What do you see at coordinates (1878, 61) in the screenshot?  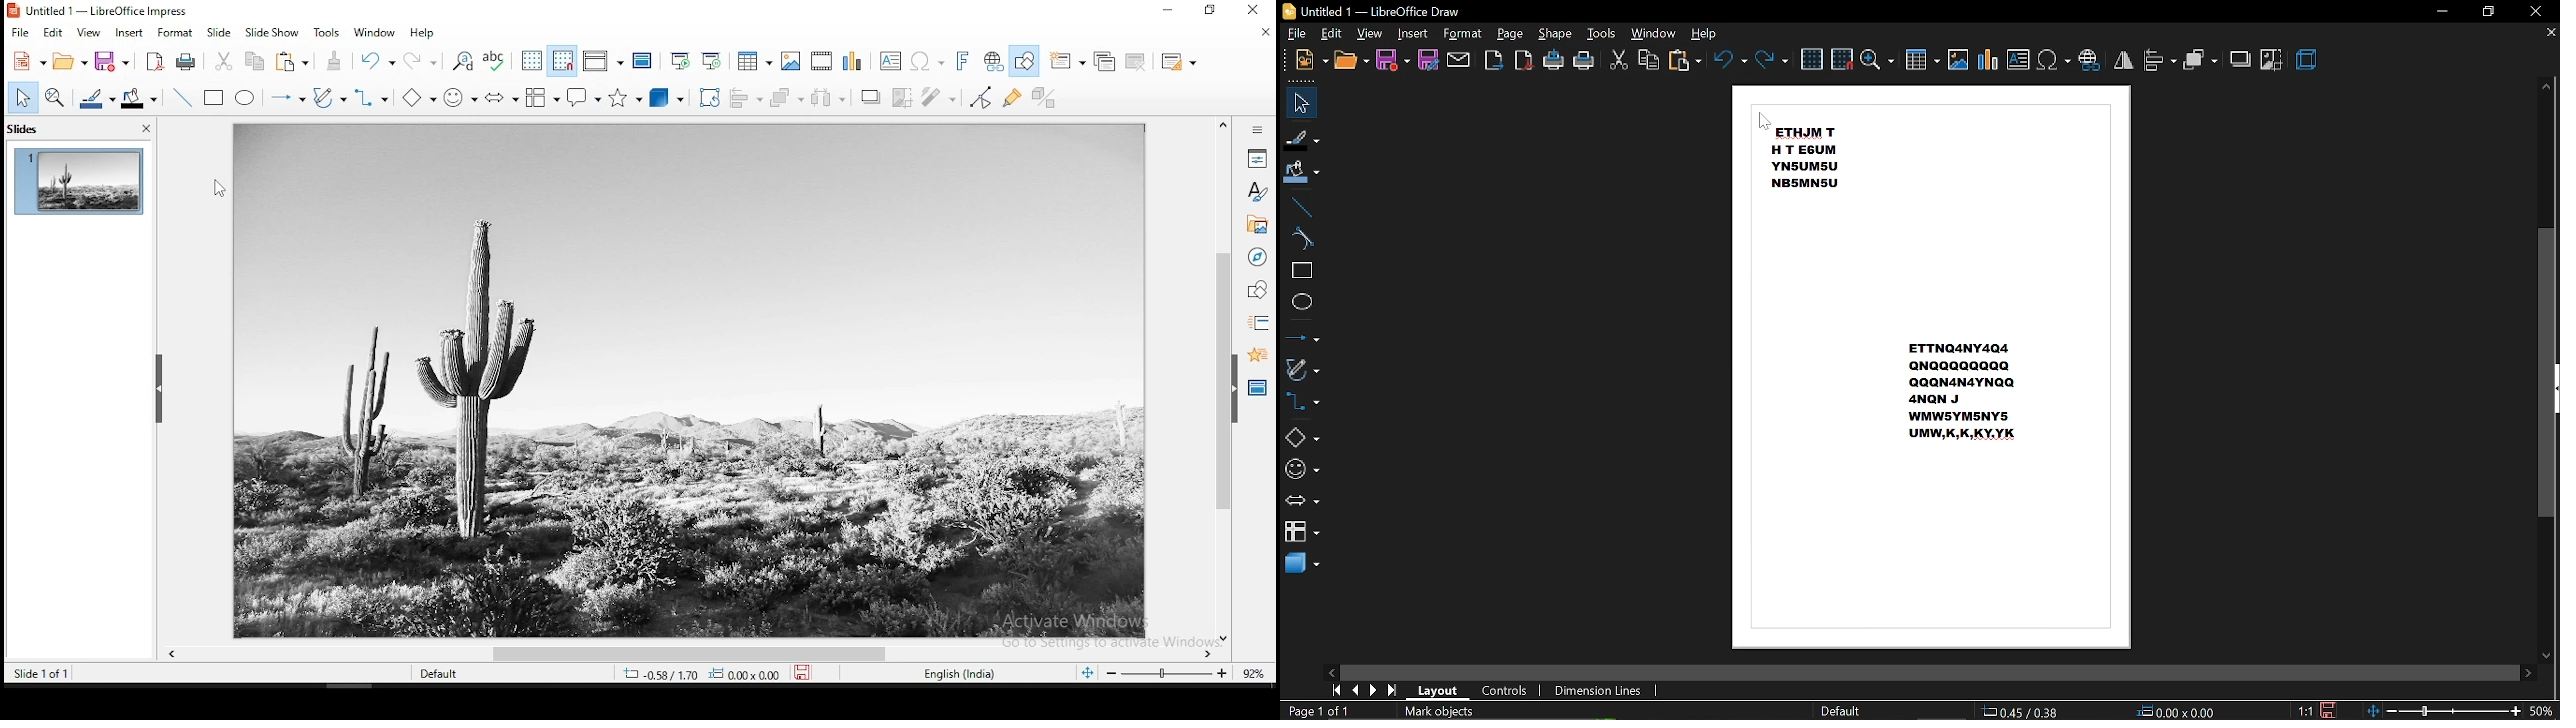 I see `zoom` at bounding box center [1878, 61].